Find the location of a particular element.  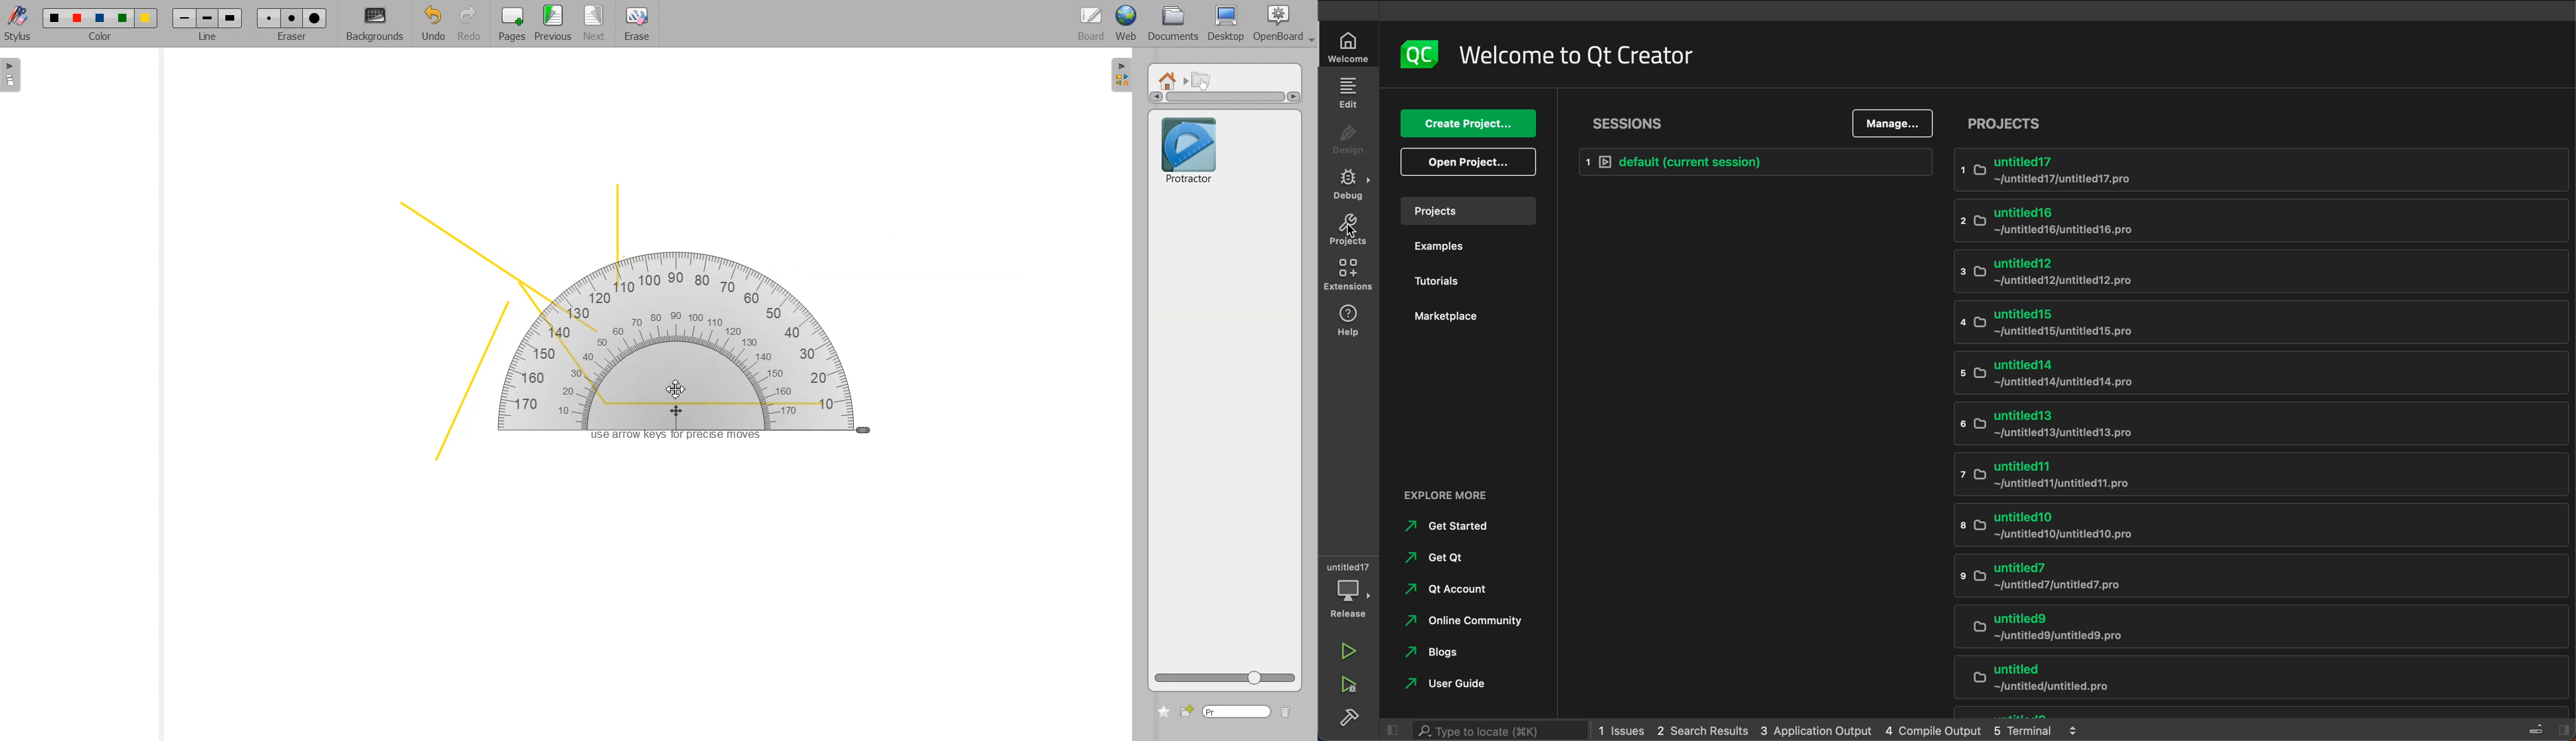

untitled16 is located at coordinates (2246, 221).